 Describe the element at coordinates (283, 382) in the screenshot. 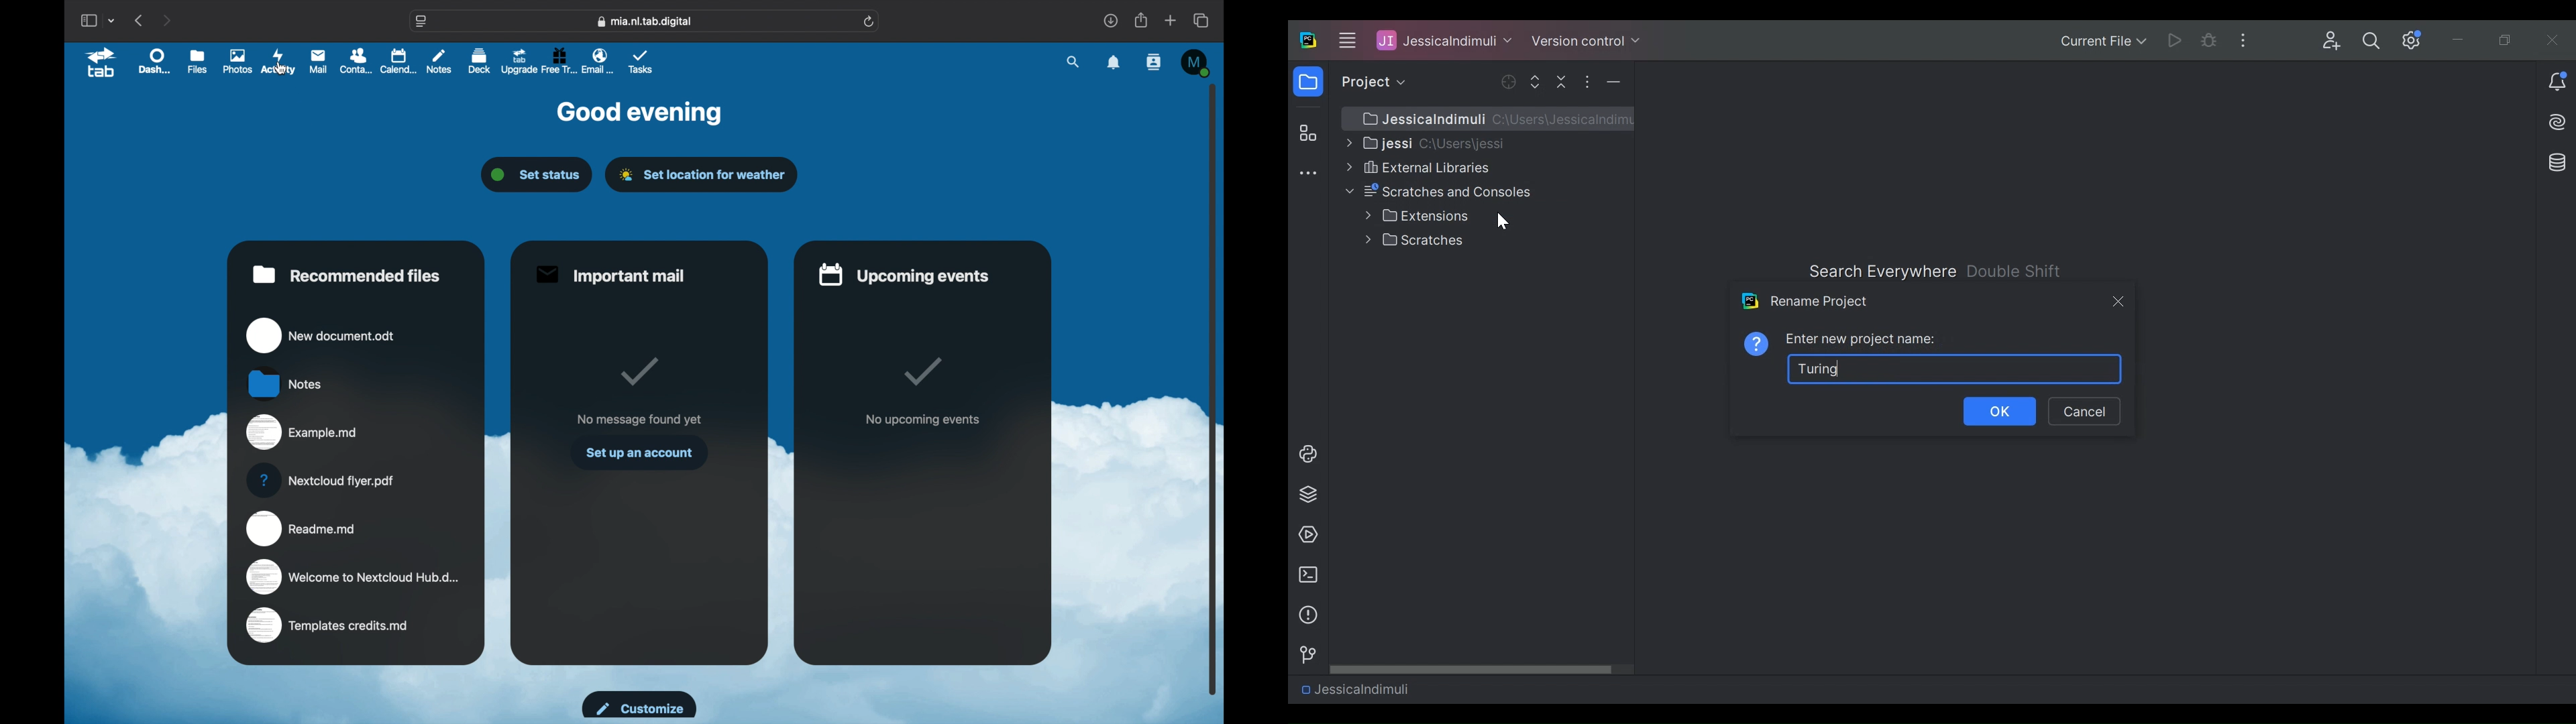

I see `notes` at that location.